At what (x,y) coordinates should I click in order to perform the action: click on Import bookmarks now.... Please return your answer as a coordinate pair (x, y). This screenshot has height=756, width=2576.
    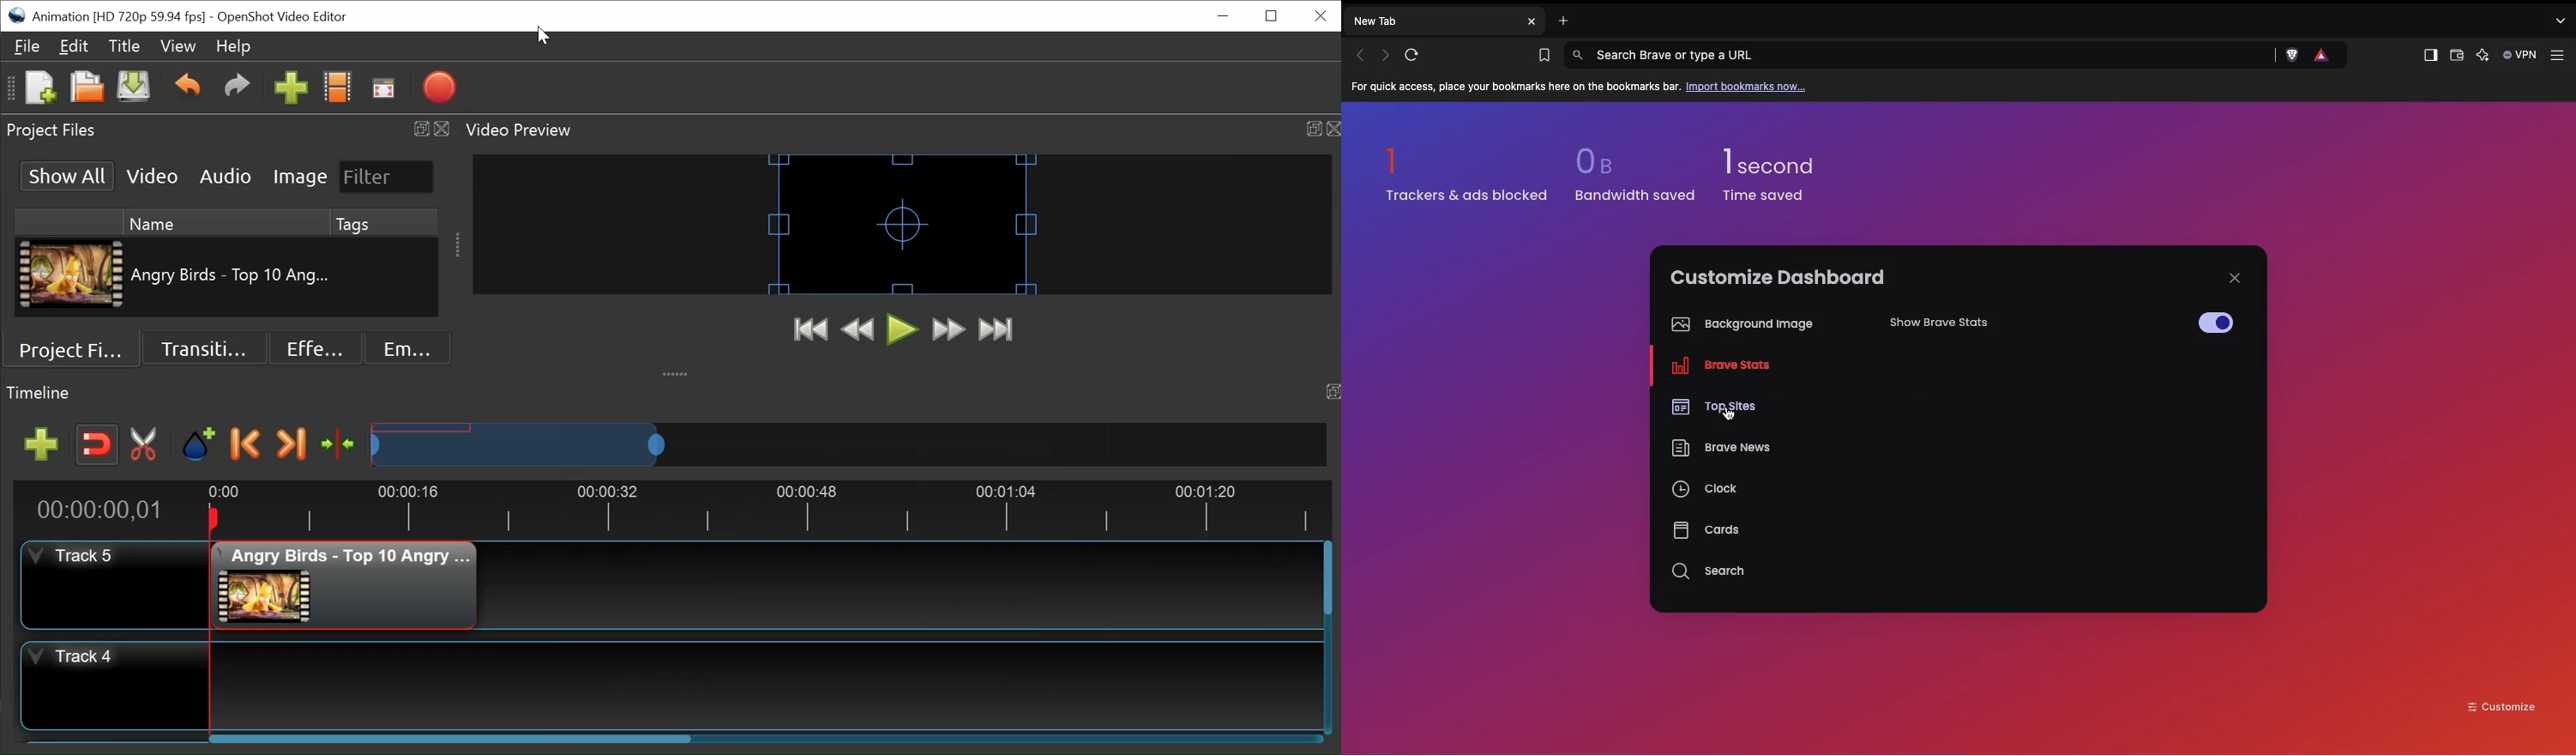
    Looking at the image, I should click on (1749, 86).